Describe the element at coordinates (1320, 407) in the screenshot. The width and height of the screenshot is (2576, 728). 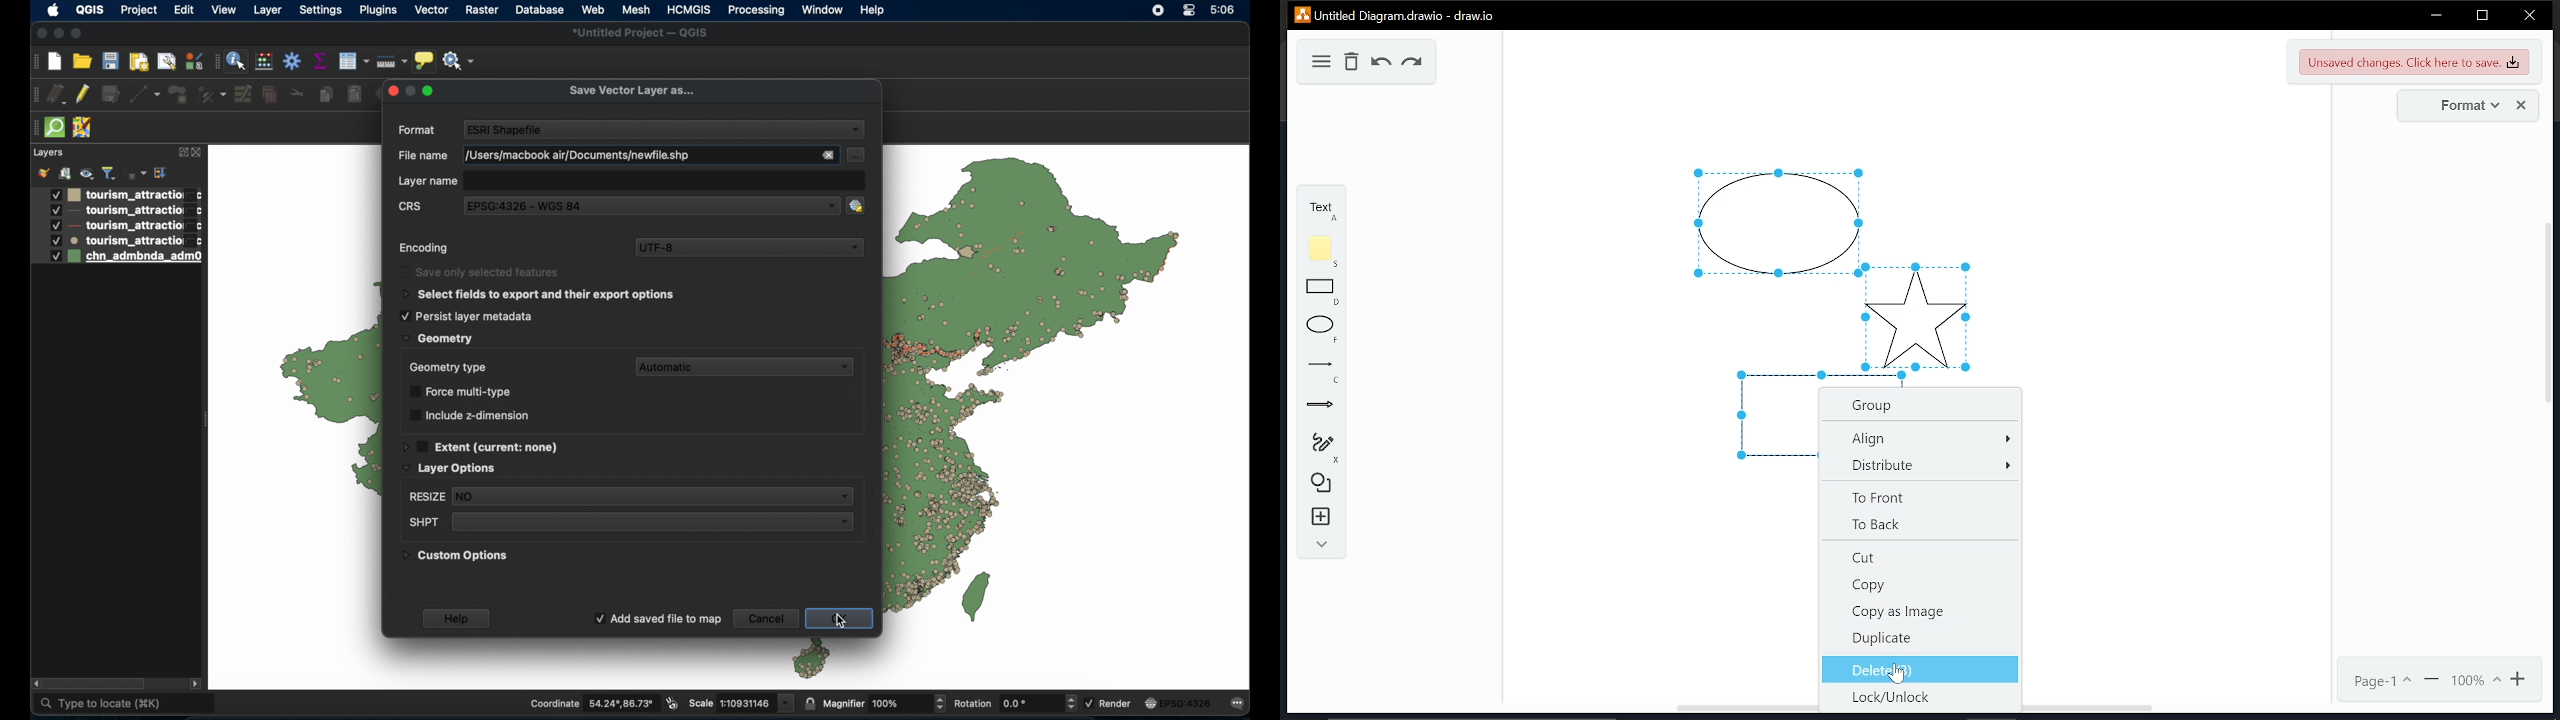
I see `arrows` at that location.